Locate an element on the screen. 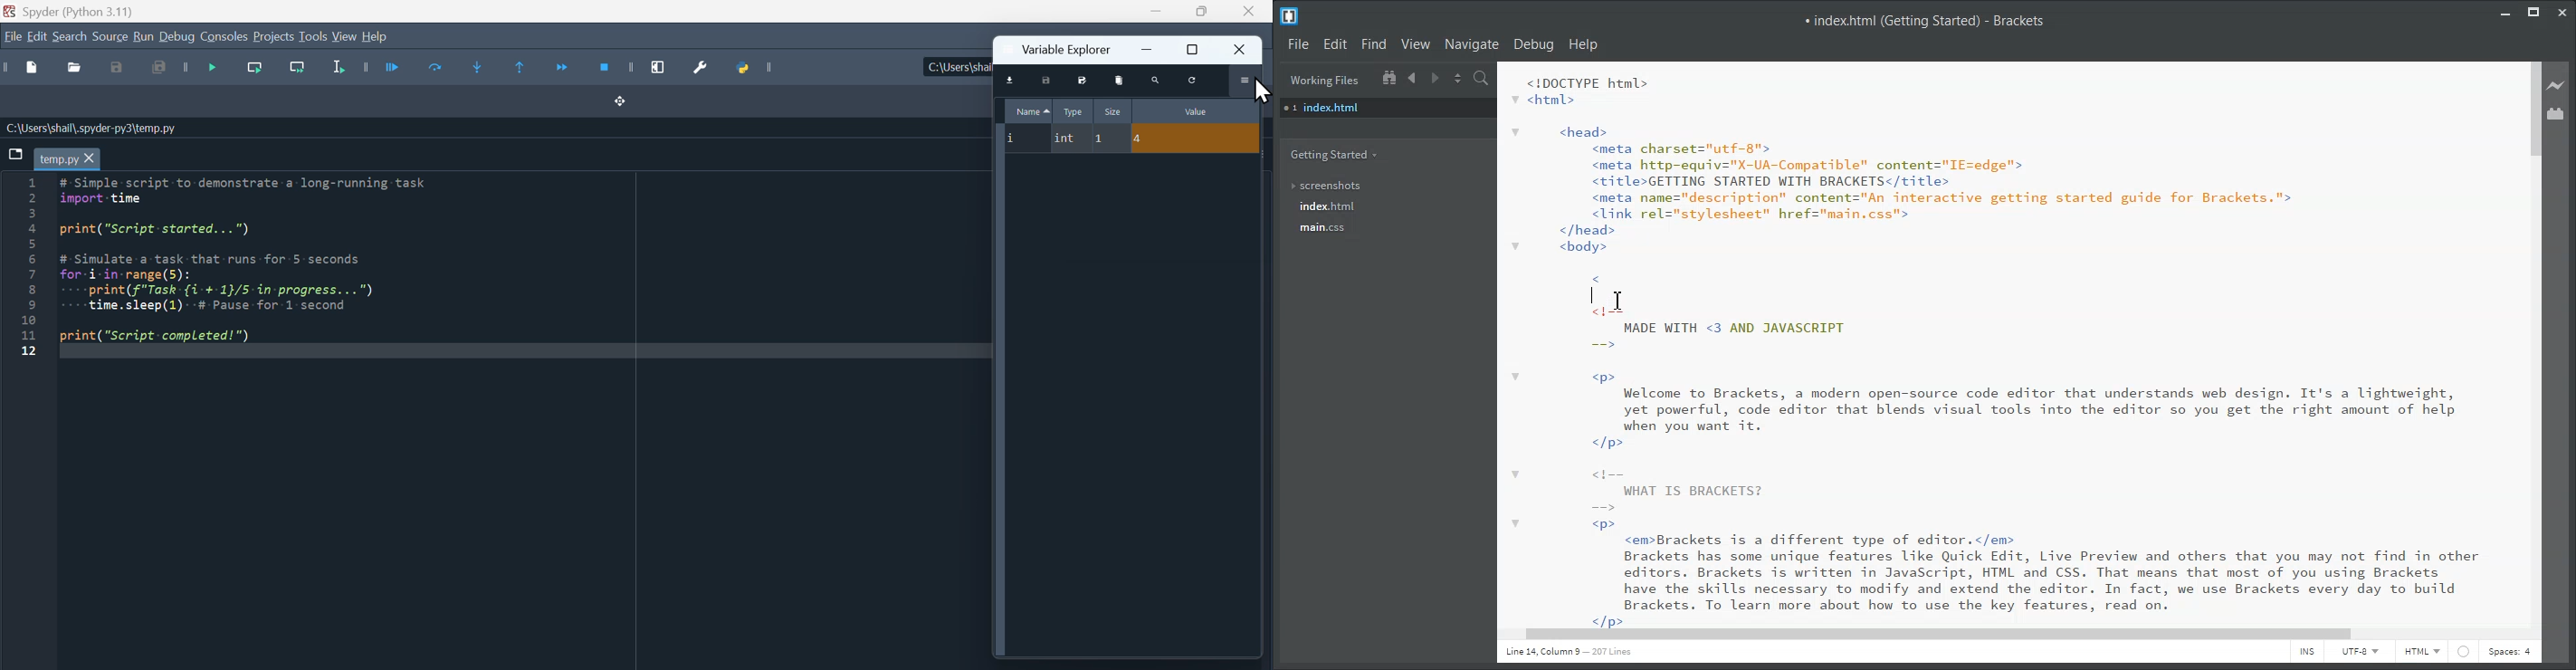  Text is located at coordinates (1926, 22).